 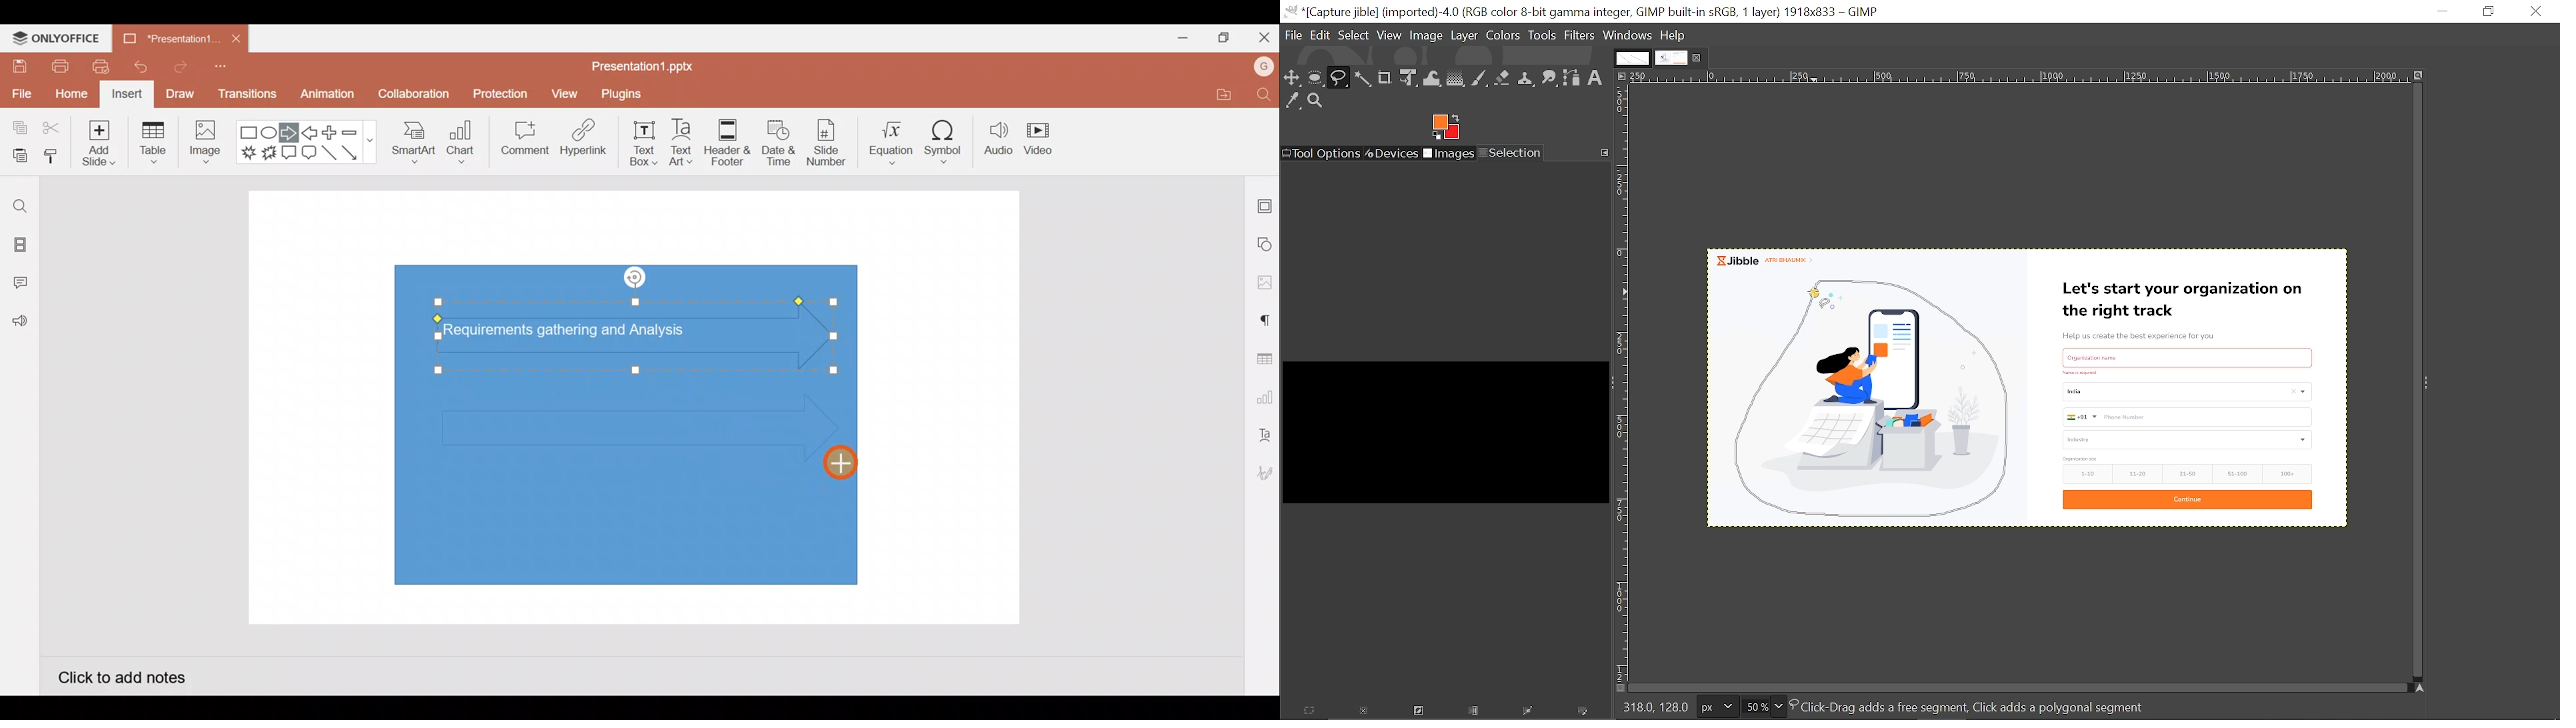 What do you see at coordinates (289, 133) in the screenshot?
I see `Right arrow` at bounding box center [289, 133].